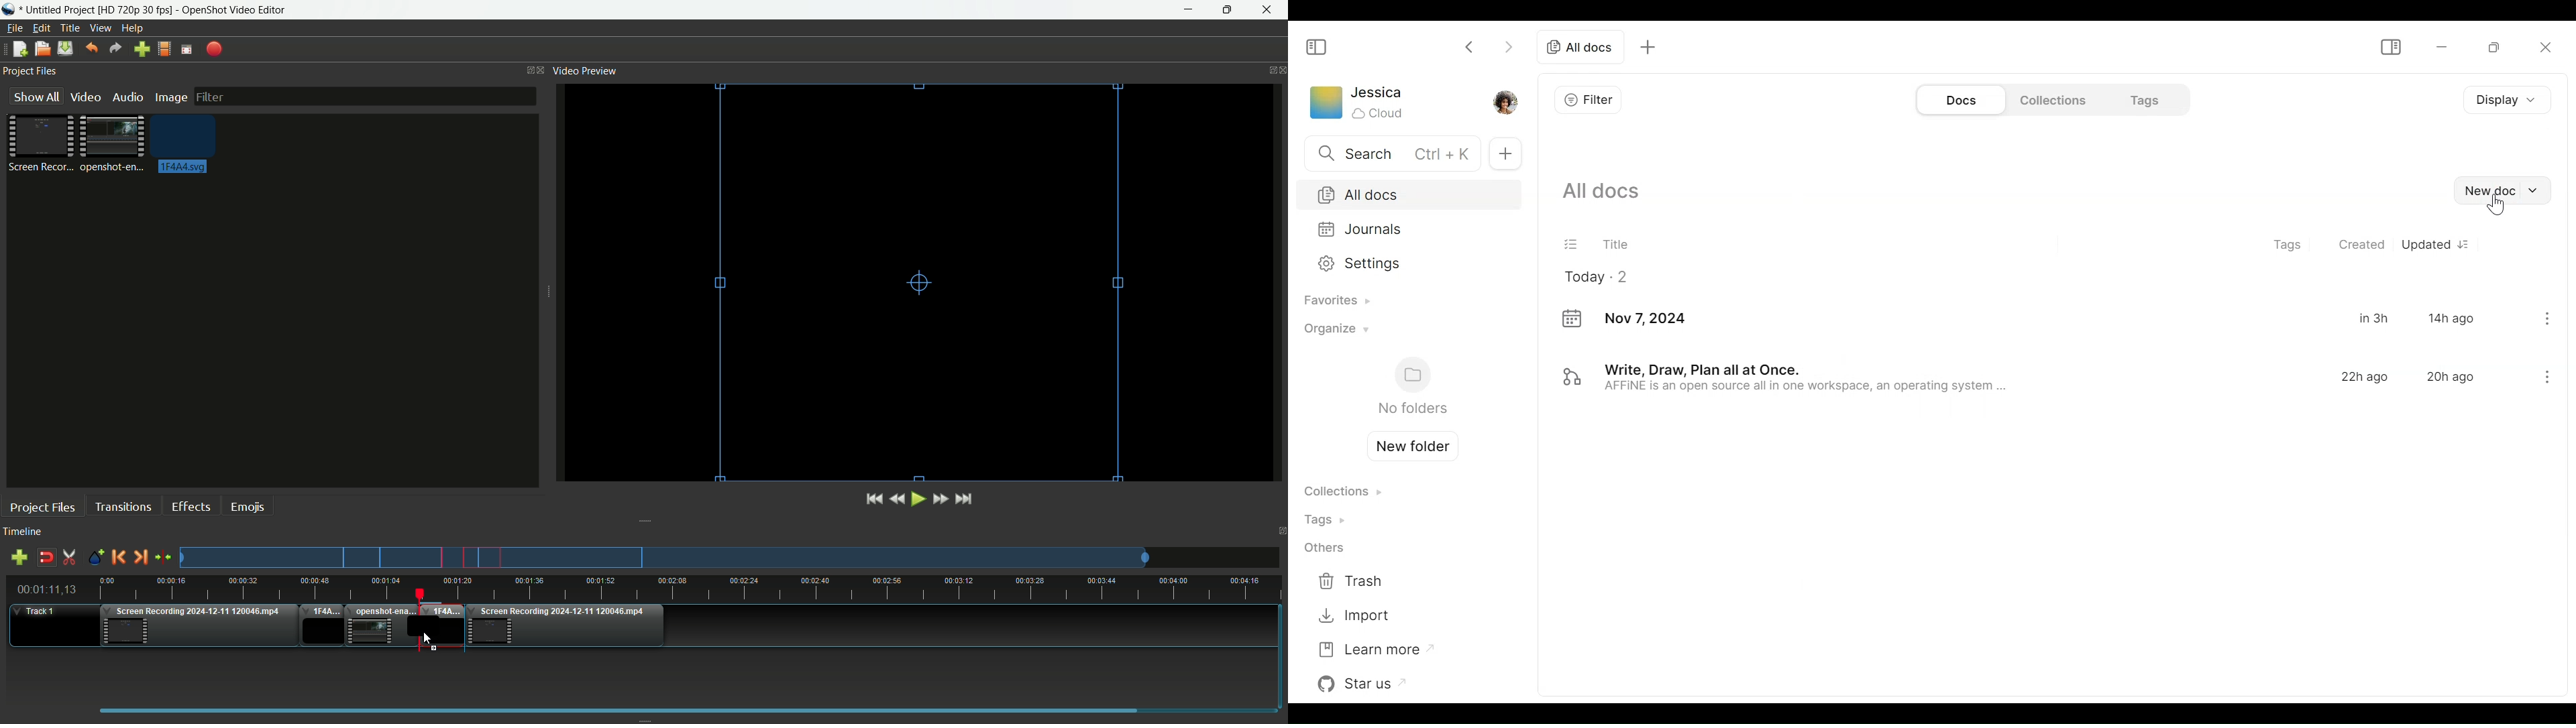 The width and height of the screenshot is (2576, 728). Describe the element at coordinates (1342, 493) in the screenshot. I see `Collections` at that location.